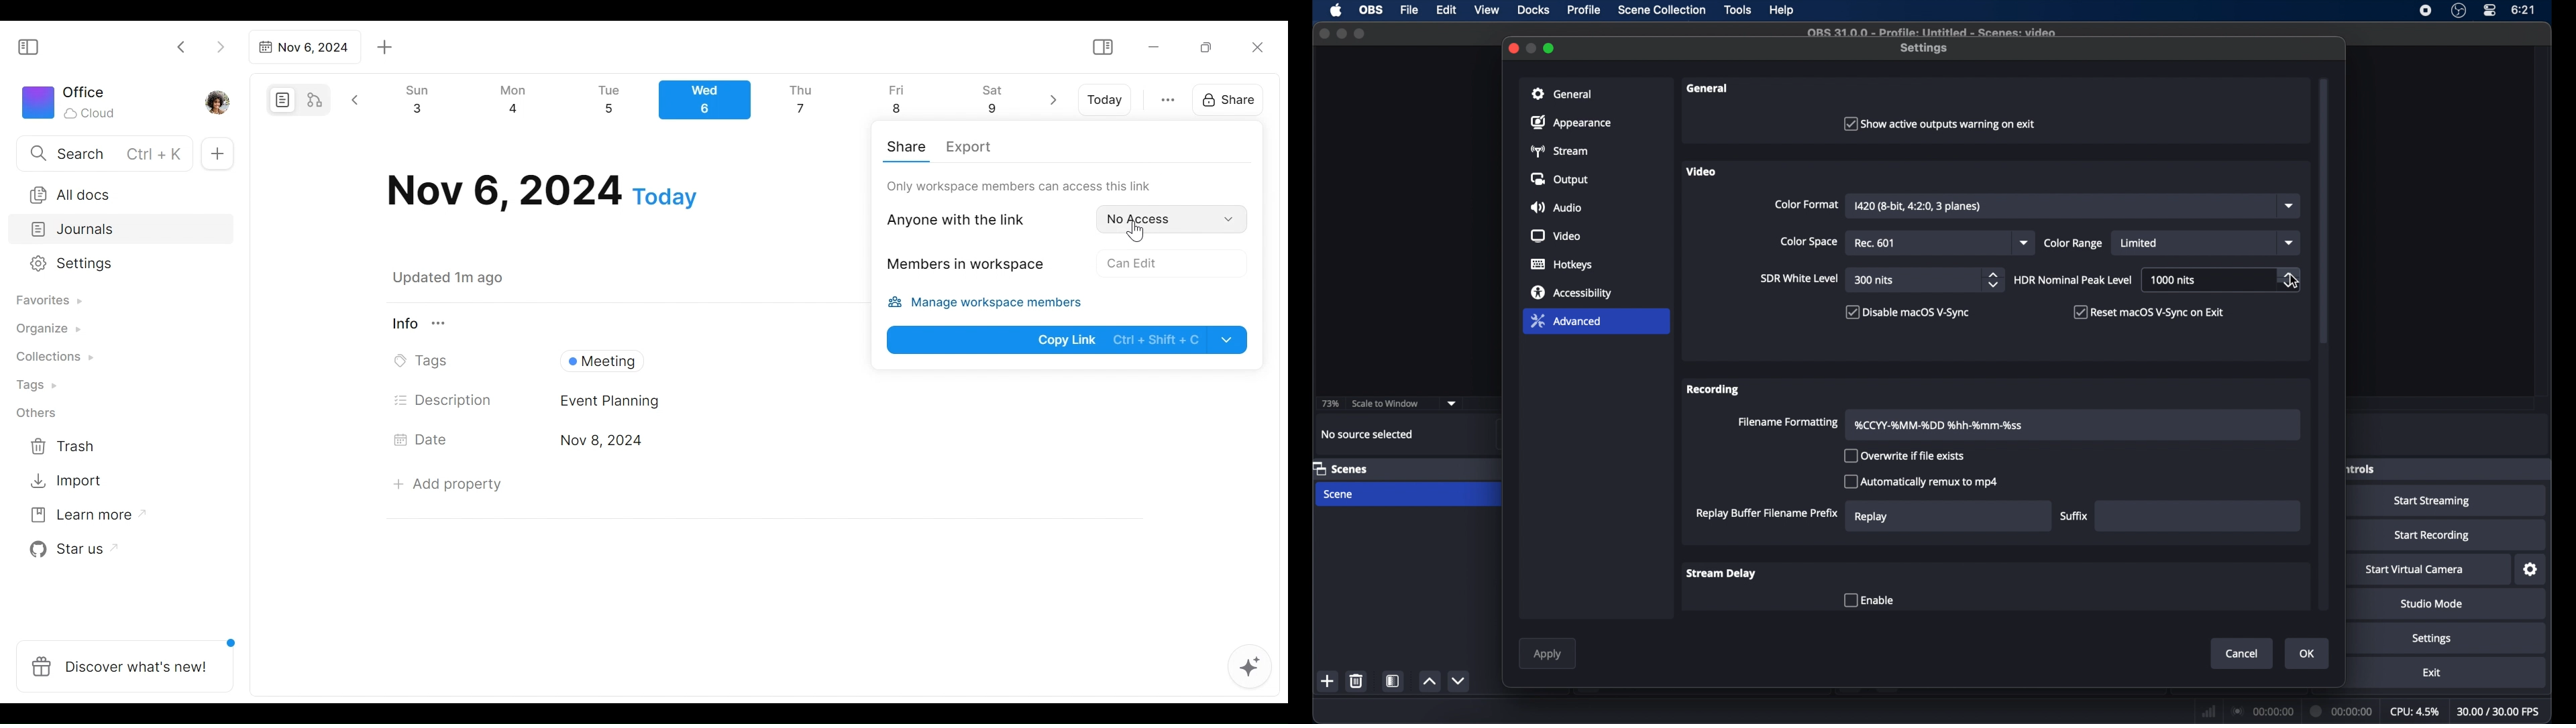 This screenshot has height=728, width=2576. Describe the element at coordinates (130, 659) in the screenshot. I see `Discover what's new` at that location.